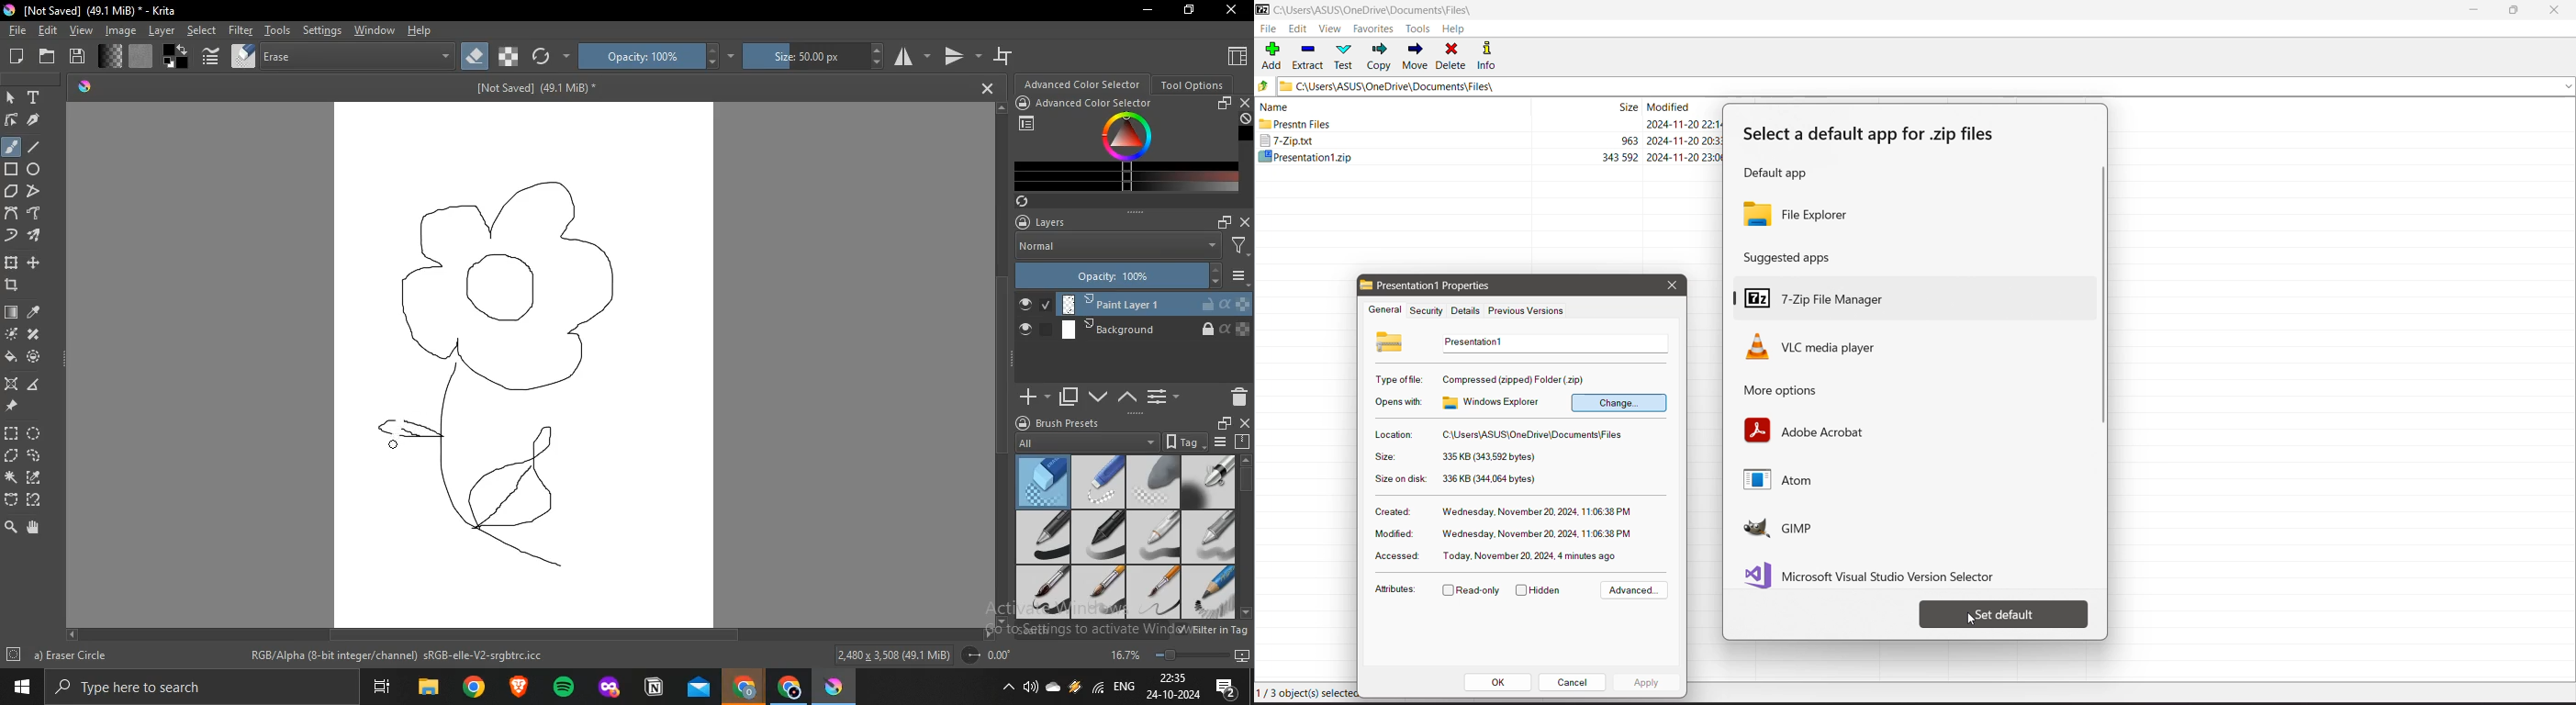 This screenshot has height=728, width=2576. I want to click on Hidebar, so click(1006, 687).